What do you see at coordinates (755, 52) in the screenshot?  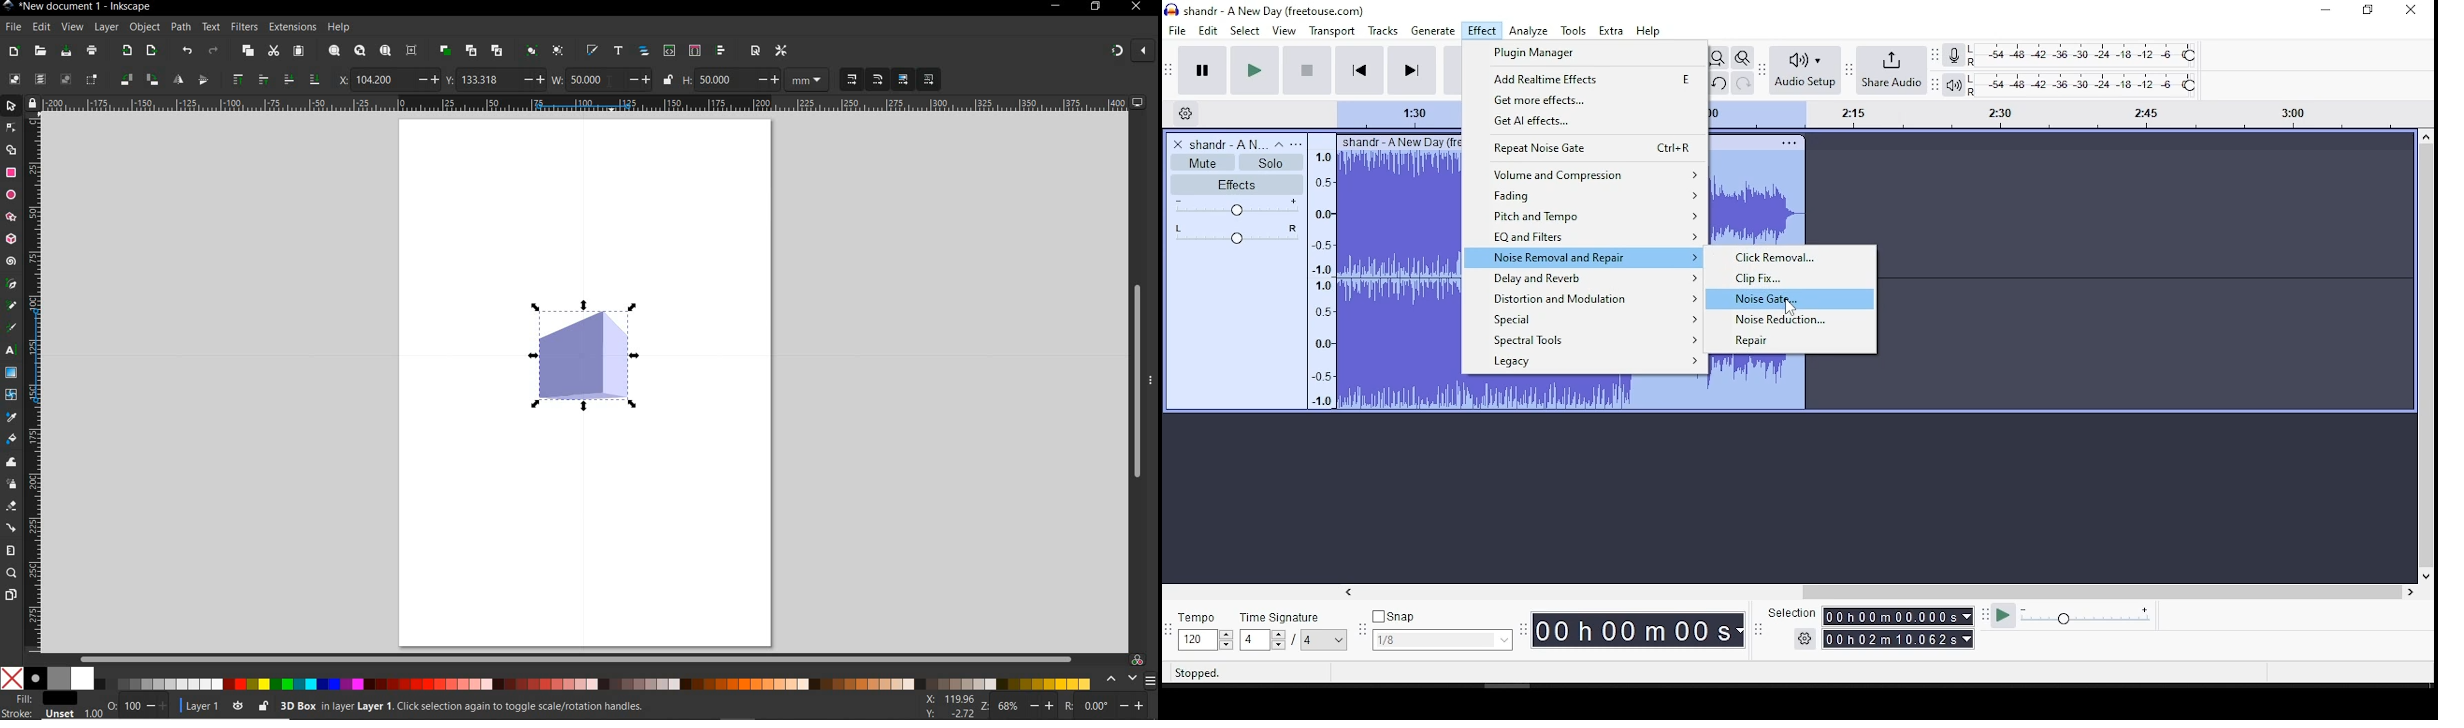 I see `open document properties` at bounding box center [755, 52].